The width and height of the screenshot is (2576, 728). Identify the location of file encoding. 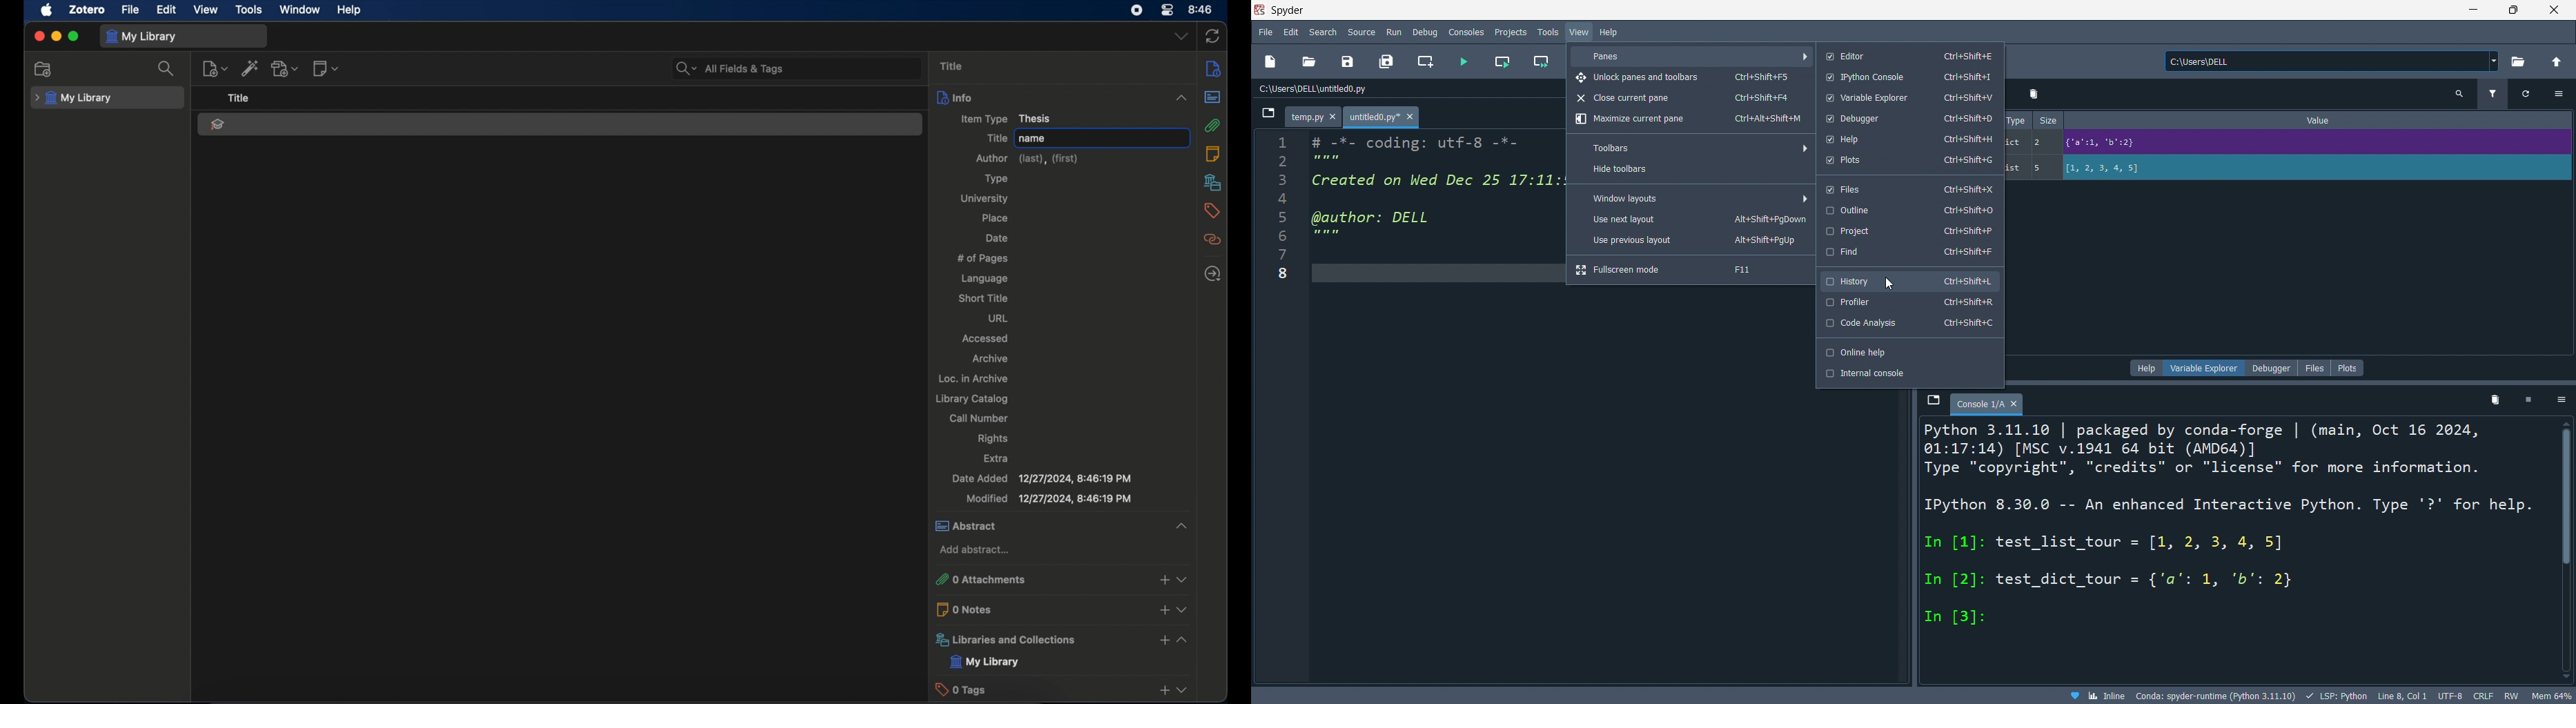
(2449, 696).